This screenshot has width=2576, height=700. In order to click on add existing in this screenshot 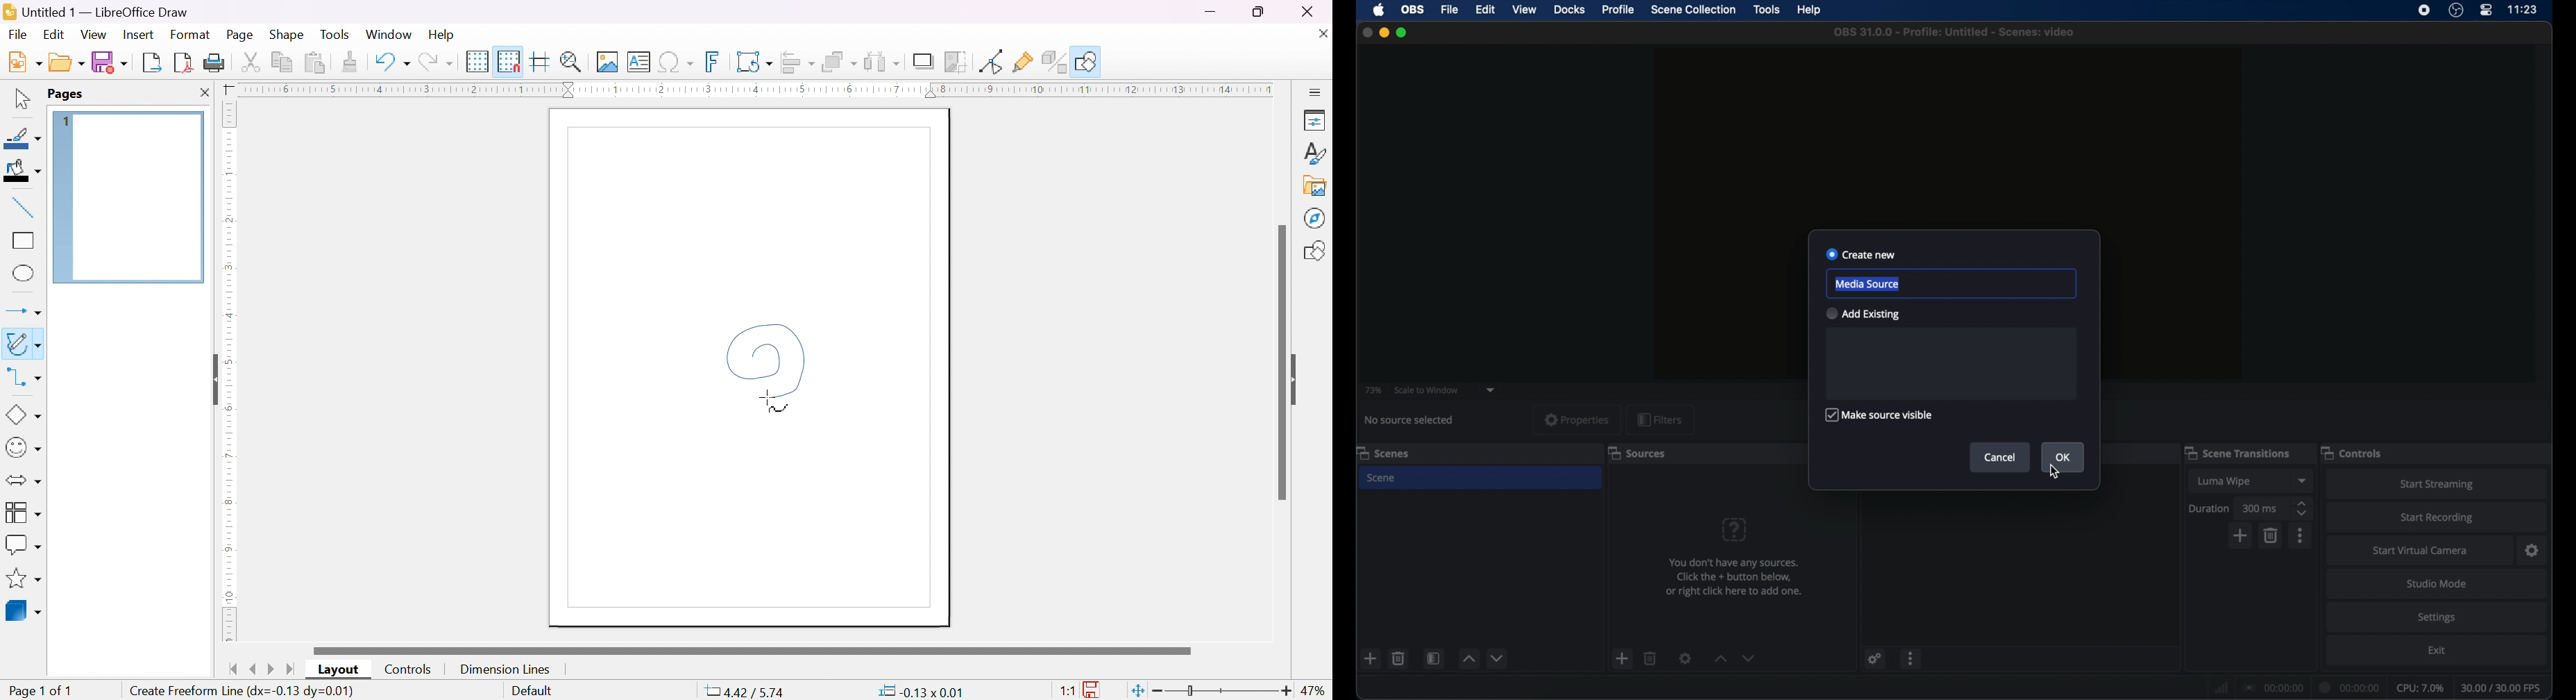, I will do `click(1864, 314)`.